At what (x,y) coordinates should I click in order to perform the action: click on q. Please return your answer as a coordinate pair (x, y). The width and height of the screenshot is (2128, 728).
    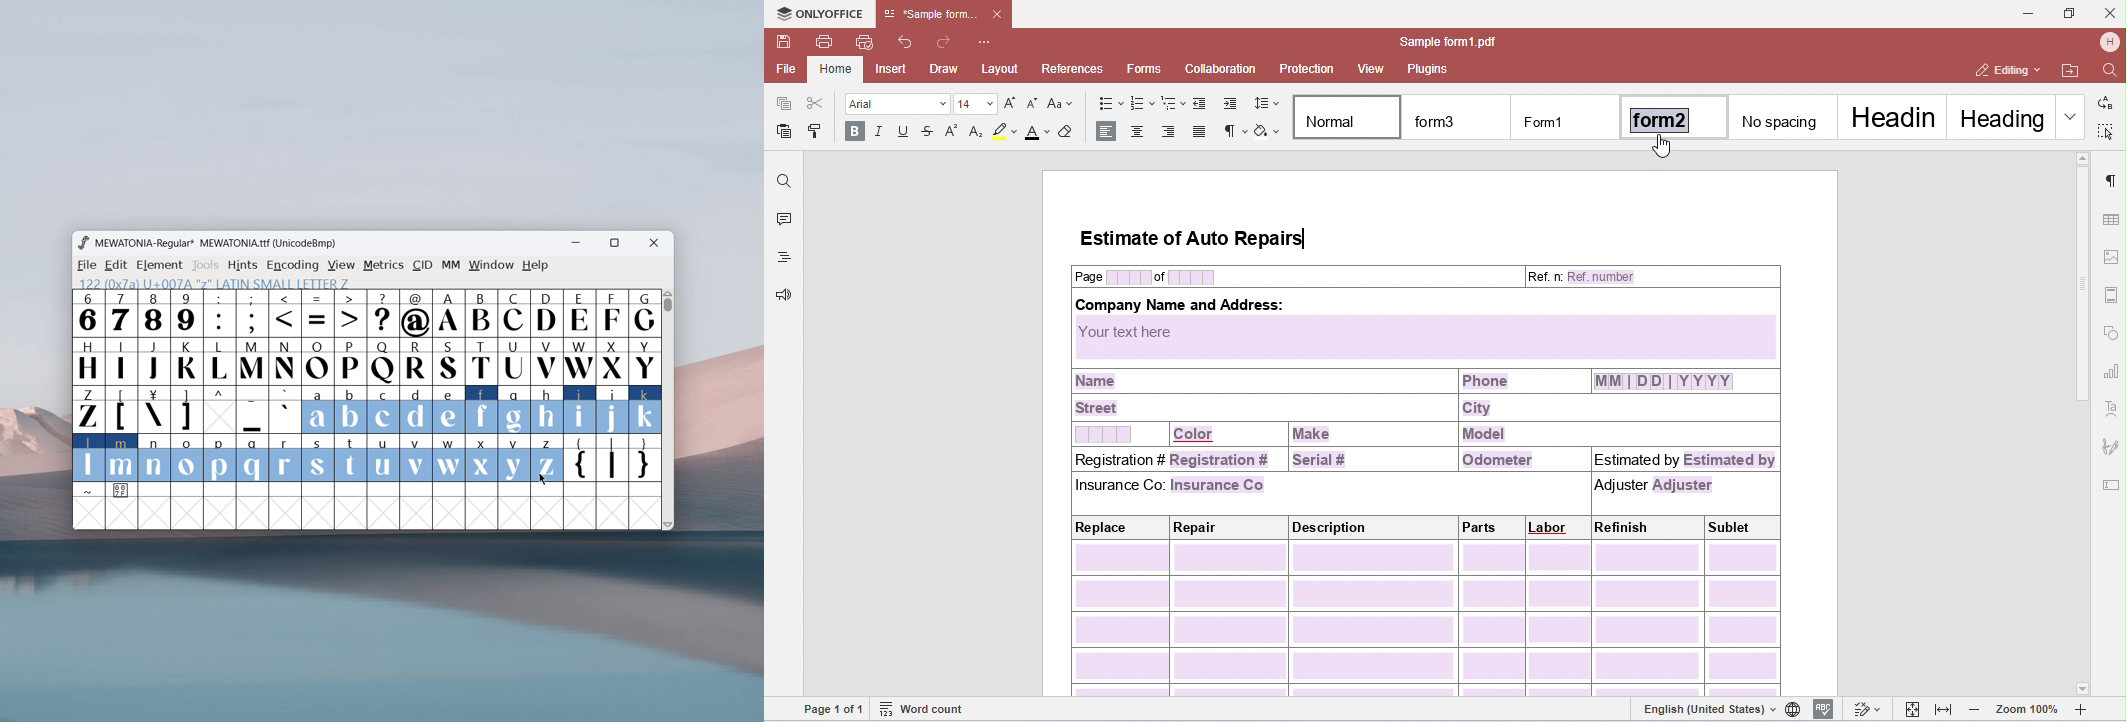
    Looking at the image, I should click on (253, 459).